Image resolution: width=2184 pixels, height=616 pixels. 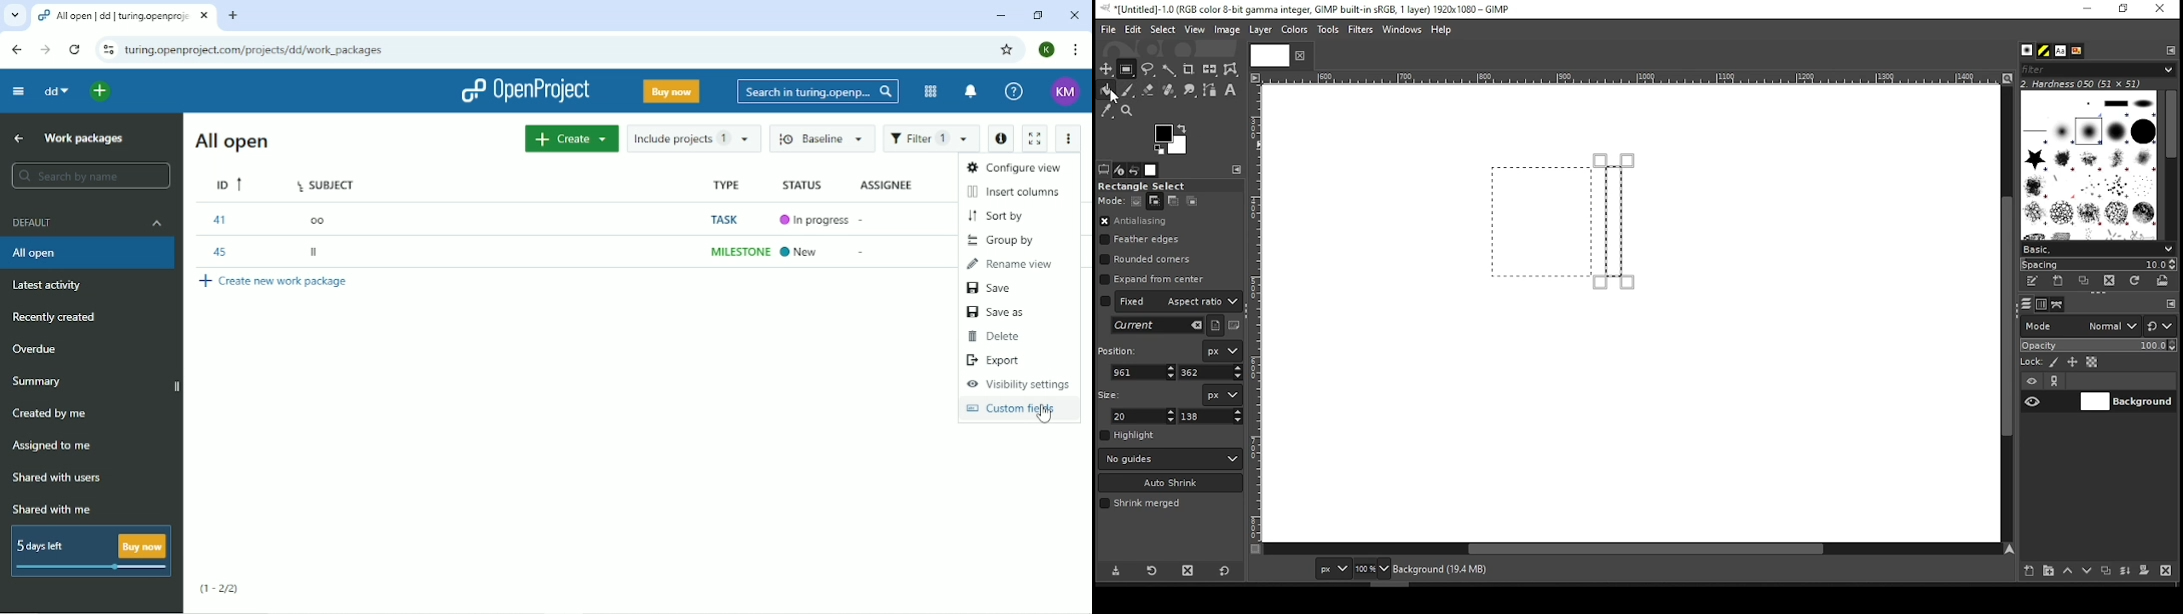 I want to click on All open dd Turing.oopenproject, so click(x=122, y=15).